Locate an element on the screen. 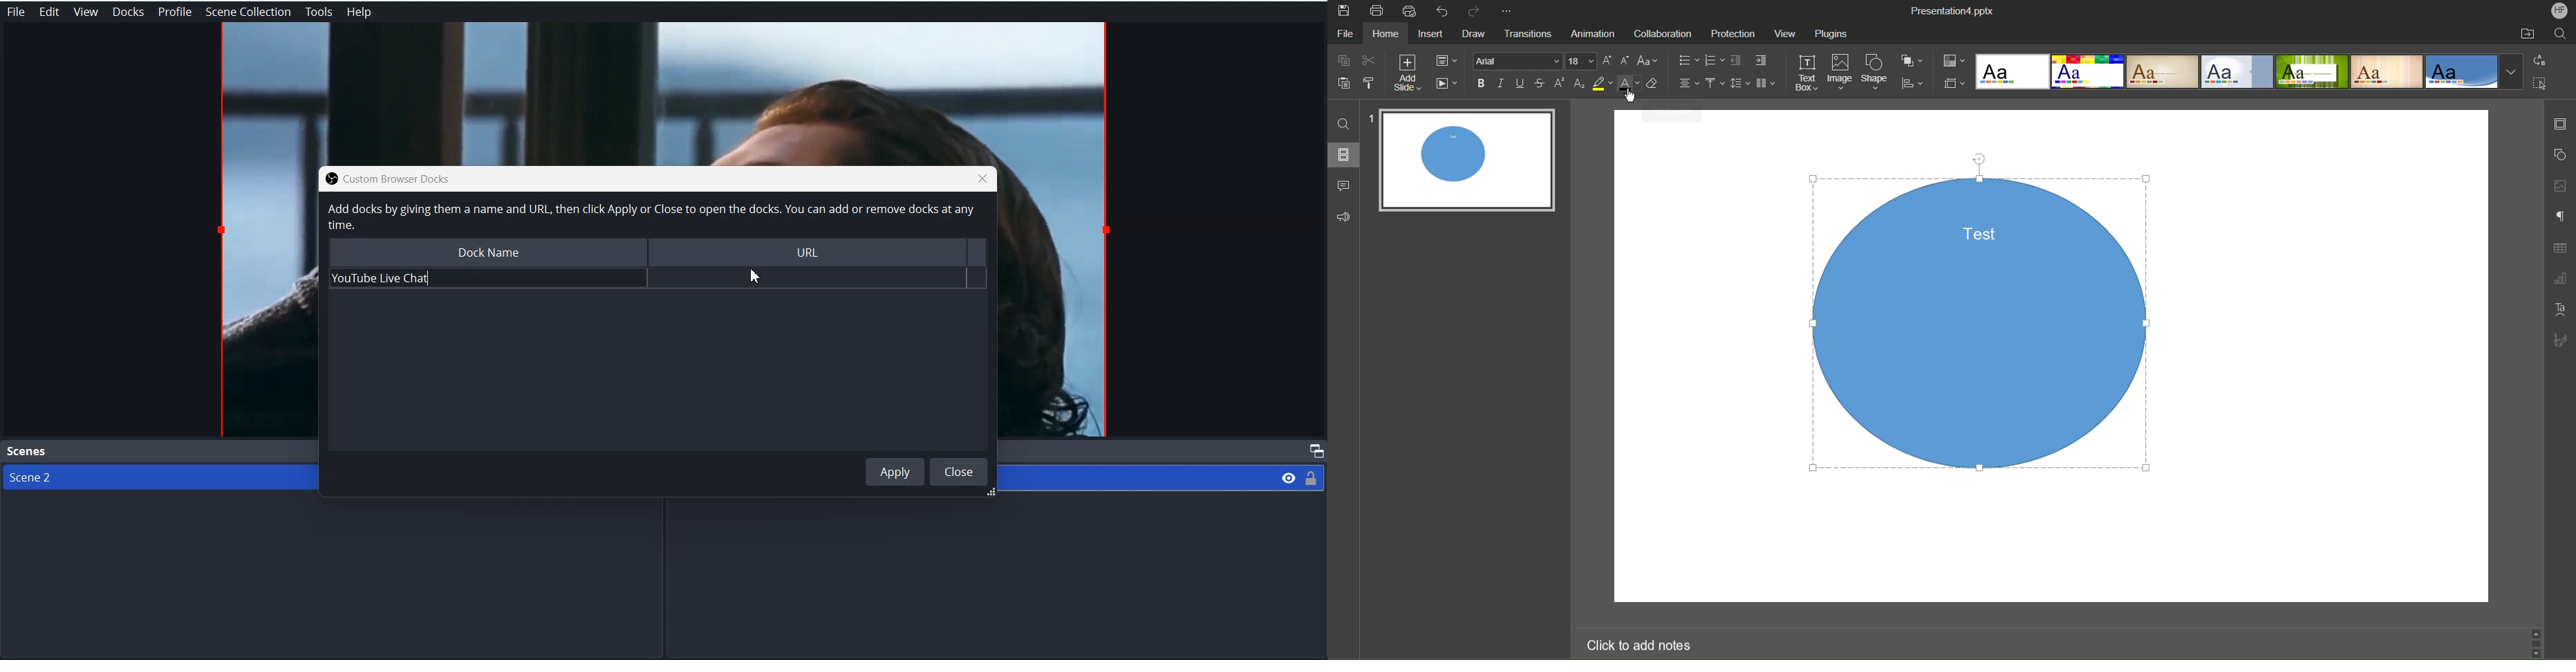 The height and width of the screenshot is (672, 2576). Home is located at coordinates (1385, 35).